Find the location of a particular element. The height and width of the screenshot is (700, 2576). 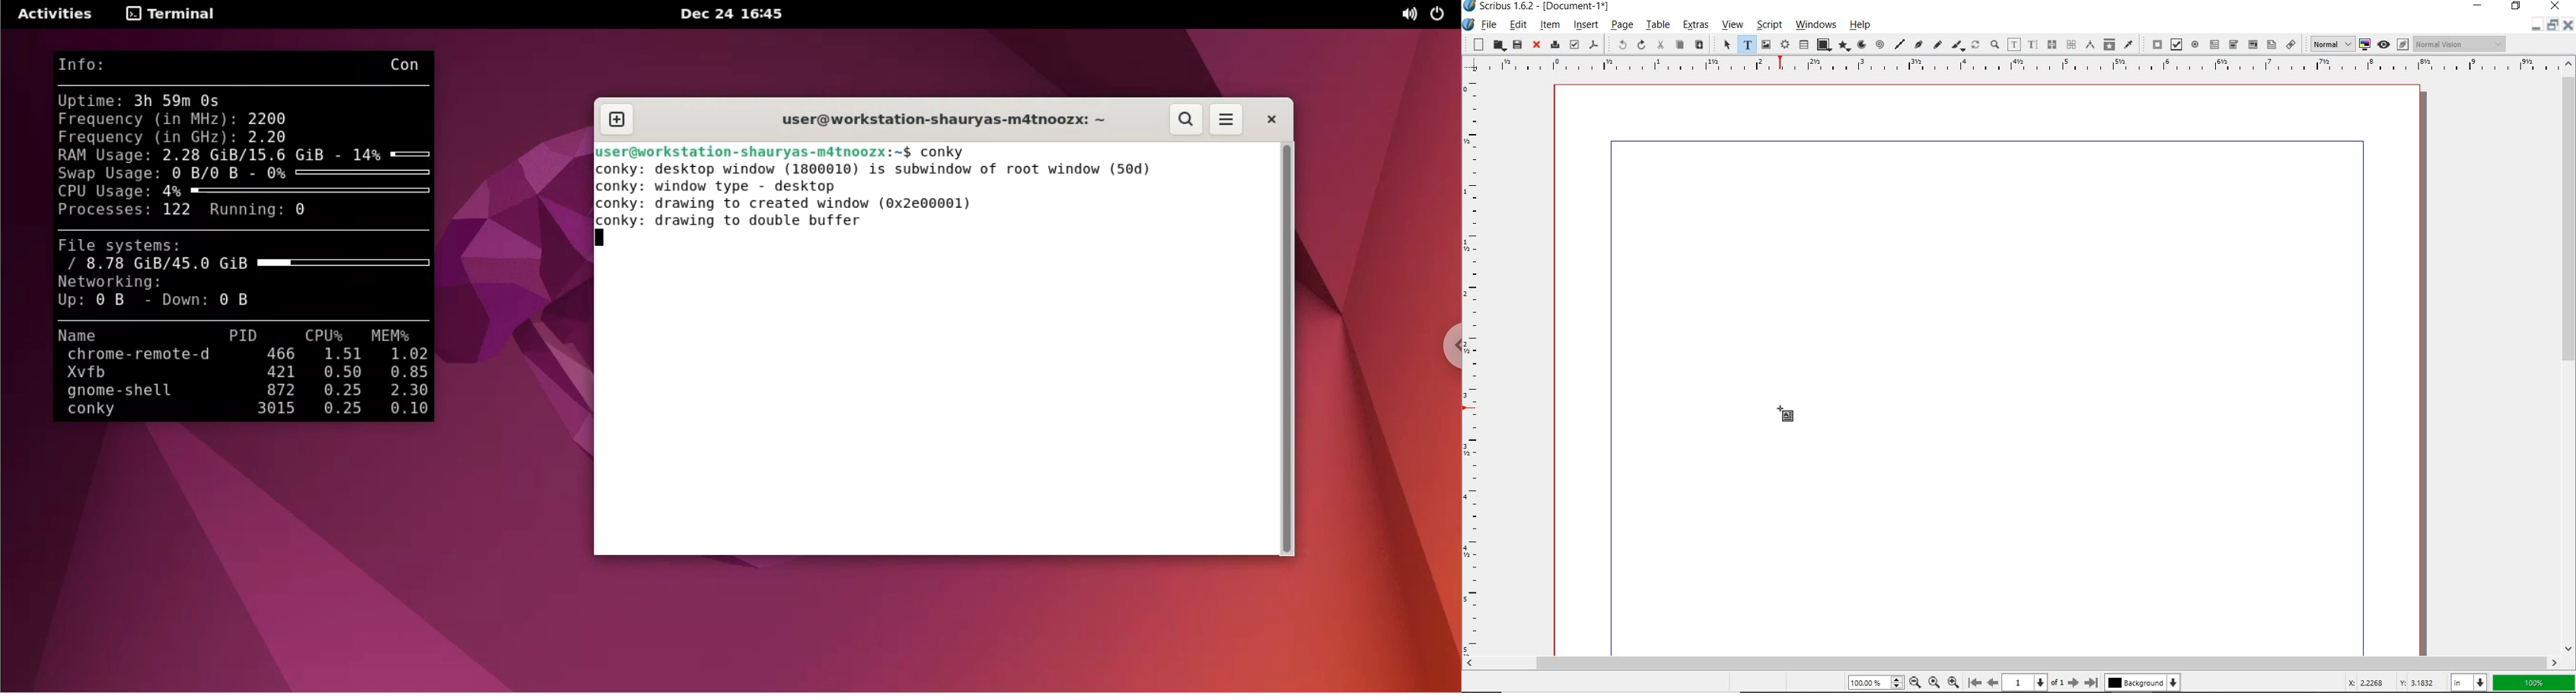

toggle color is located at coordinates (2365, 45).